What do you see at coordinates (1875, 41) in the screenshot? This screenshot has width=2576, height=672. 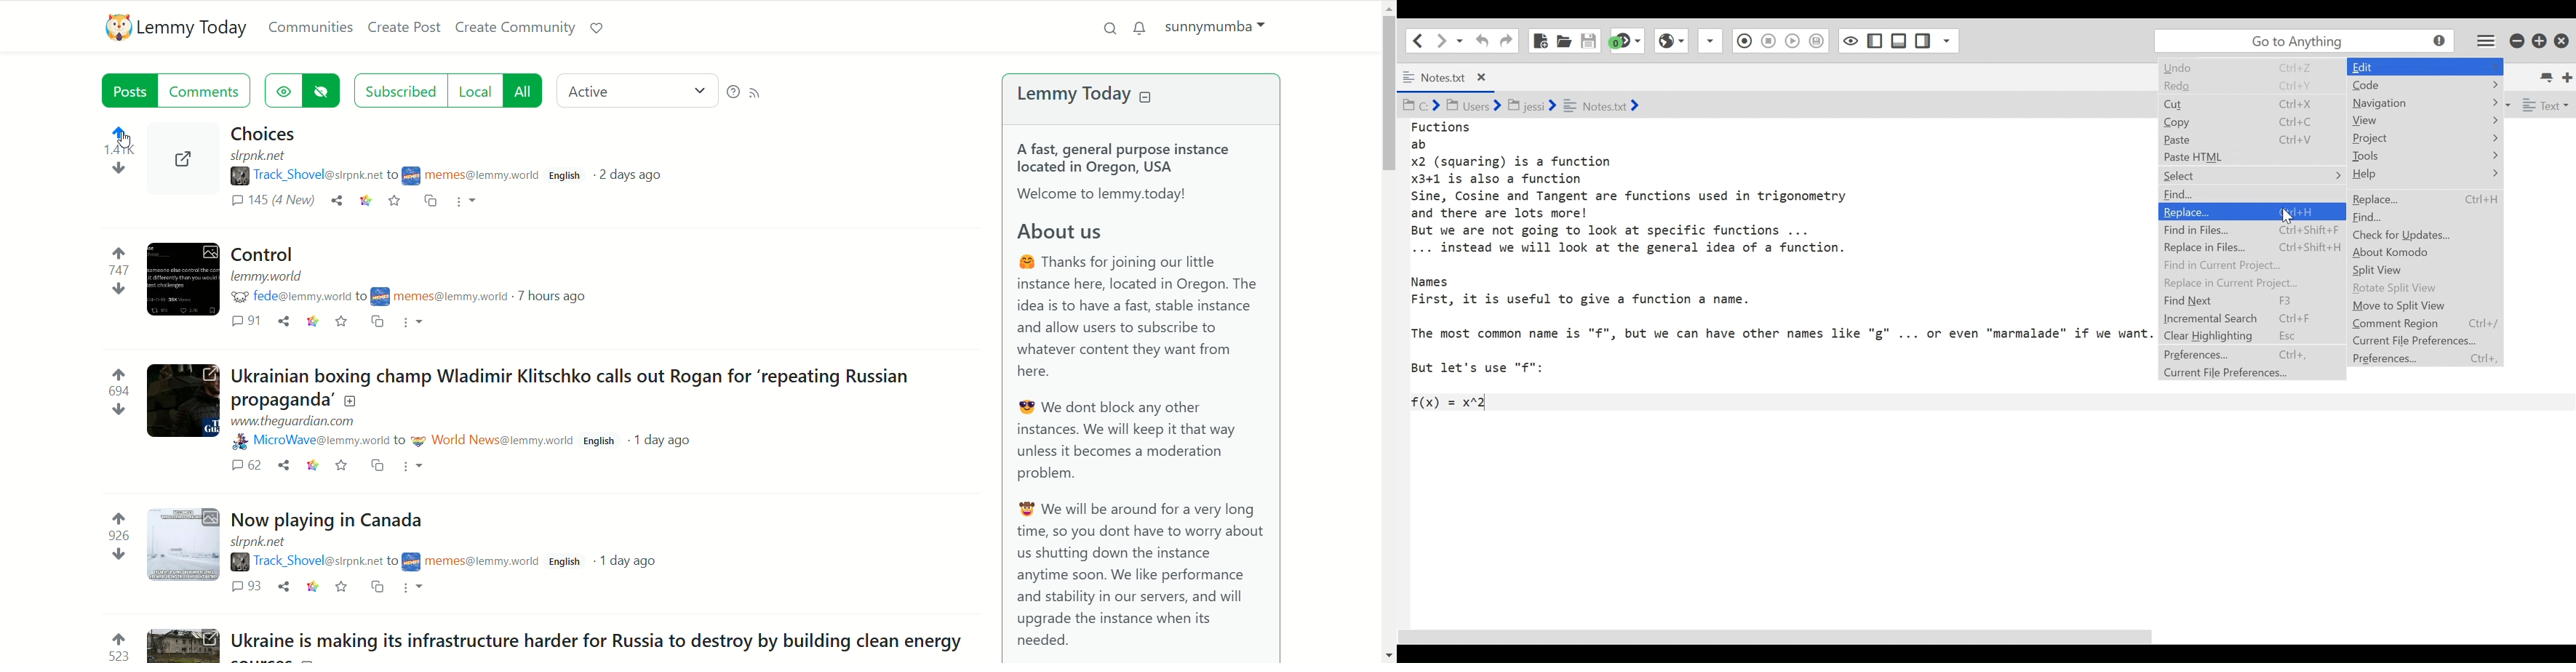 I see `Show/Hide Bottom Pane` at bounding box center [1875, 41].